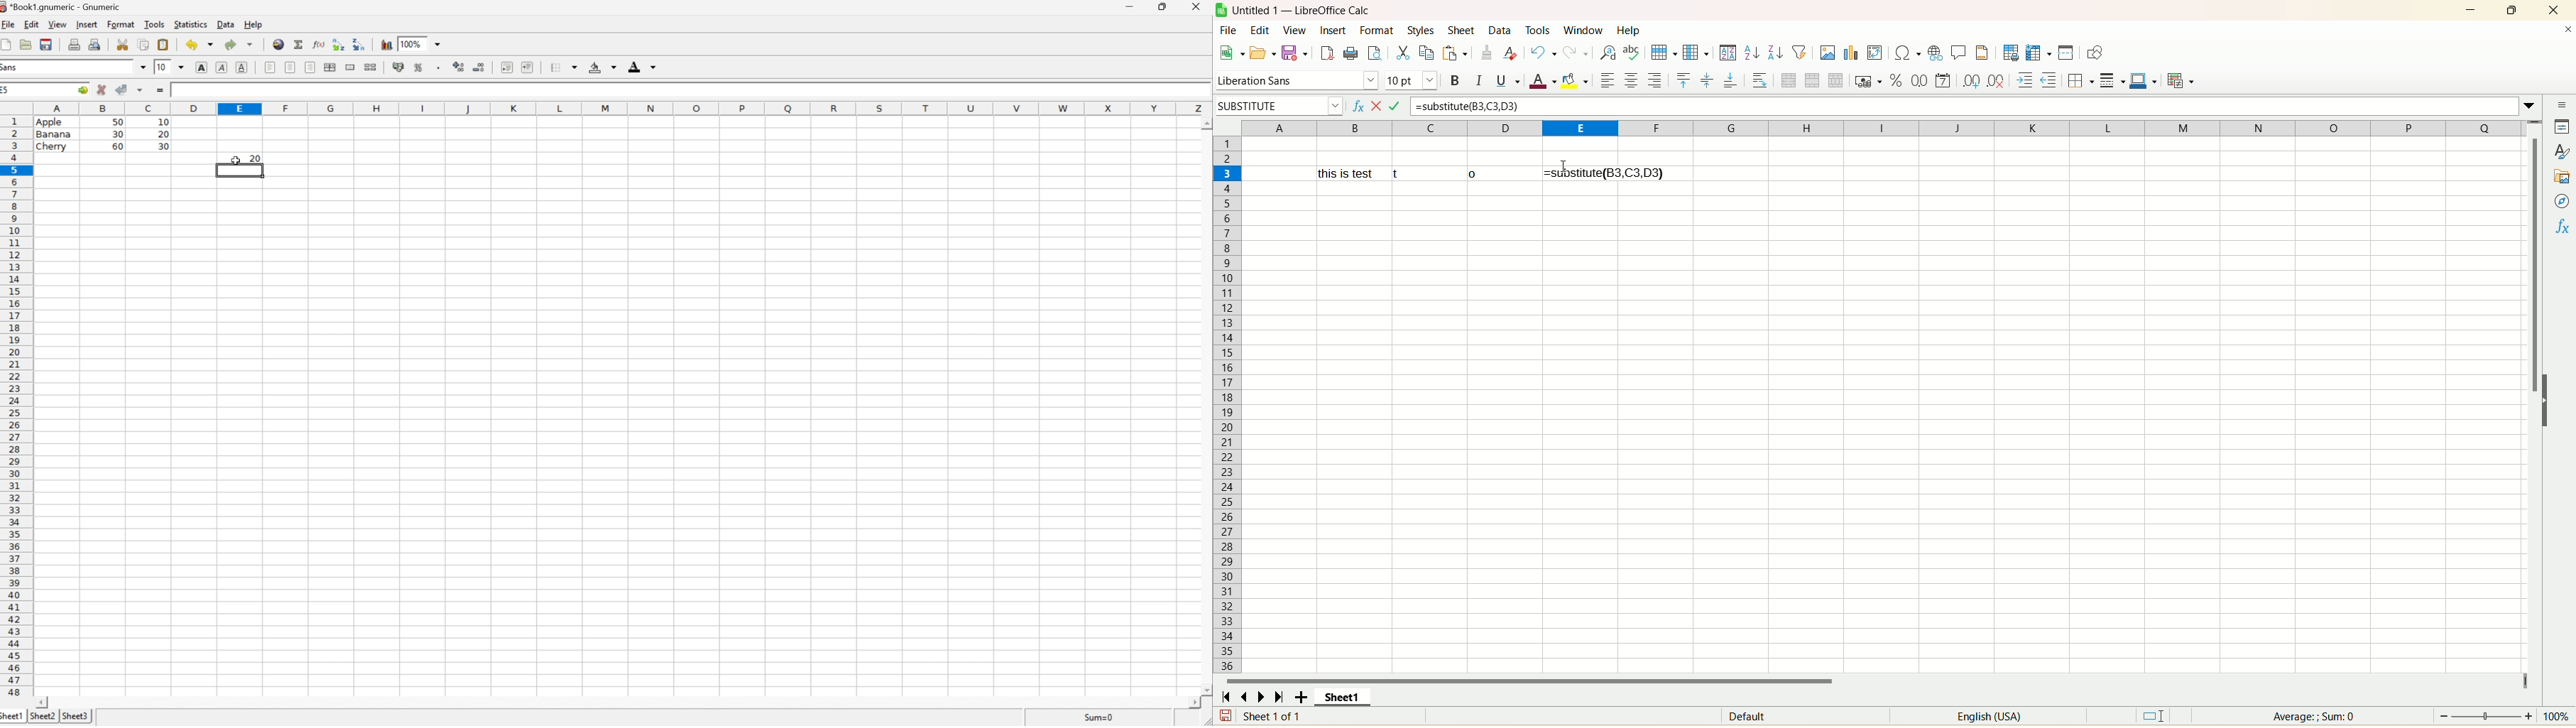 The image size is (2576, 728). Describe the element at coordinates (1380, 108) in the screenshot. I see `select function` at that location.